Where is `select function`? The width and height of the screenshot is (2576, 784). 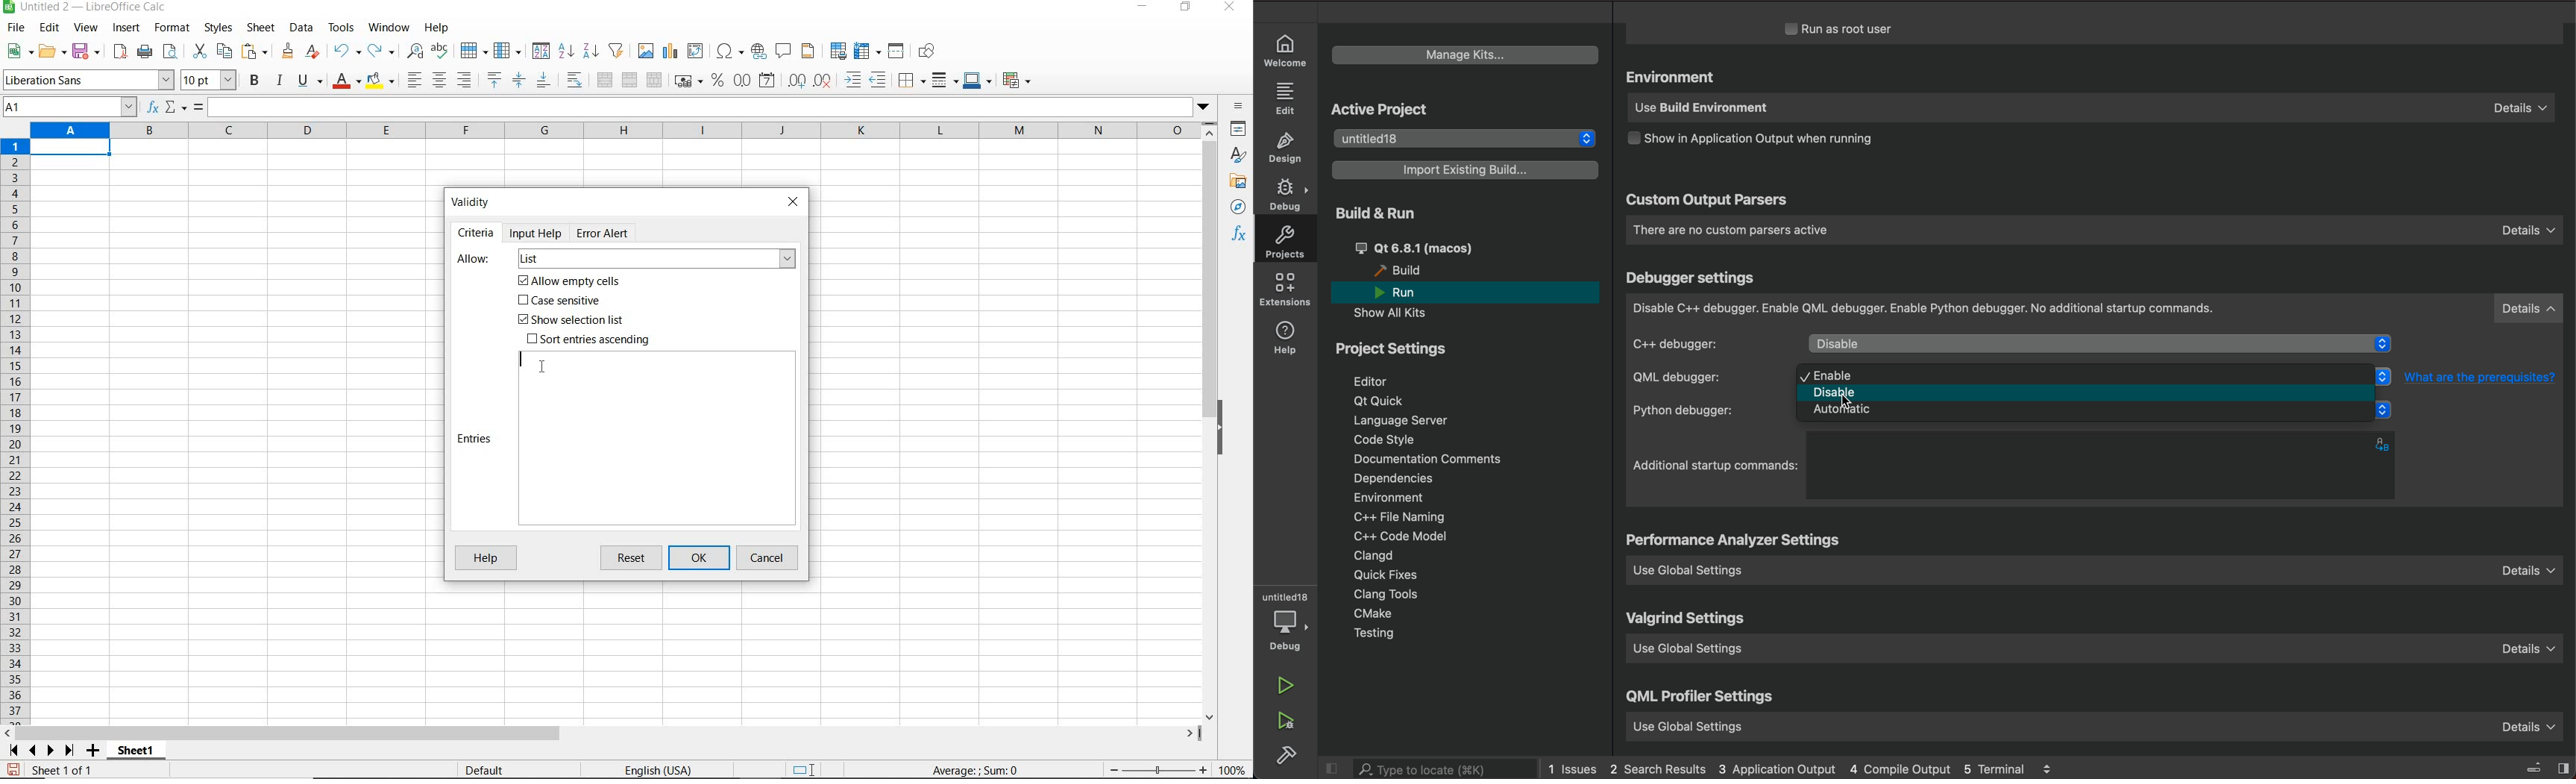 select function is located at coordinates (176, 108).